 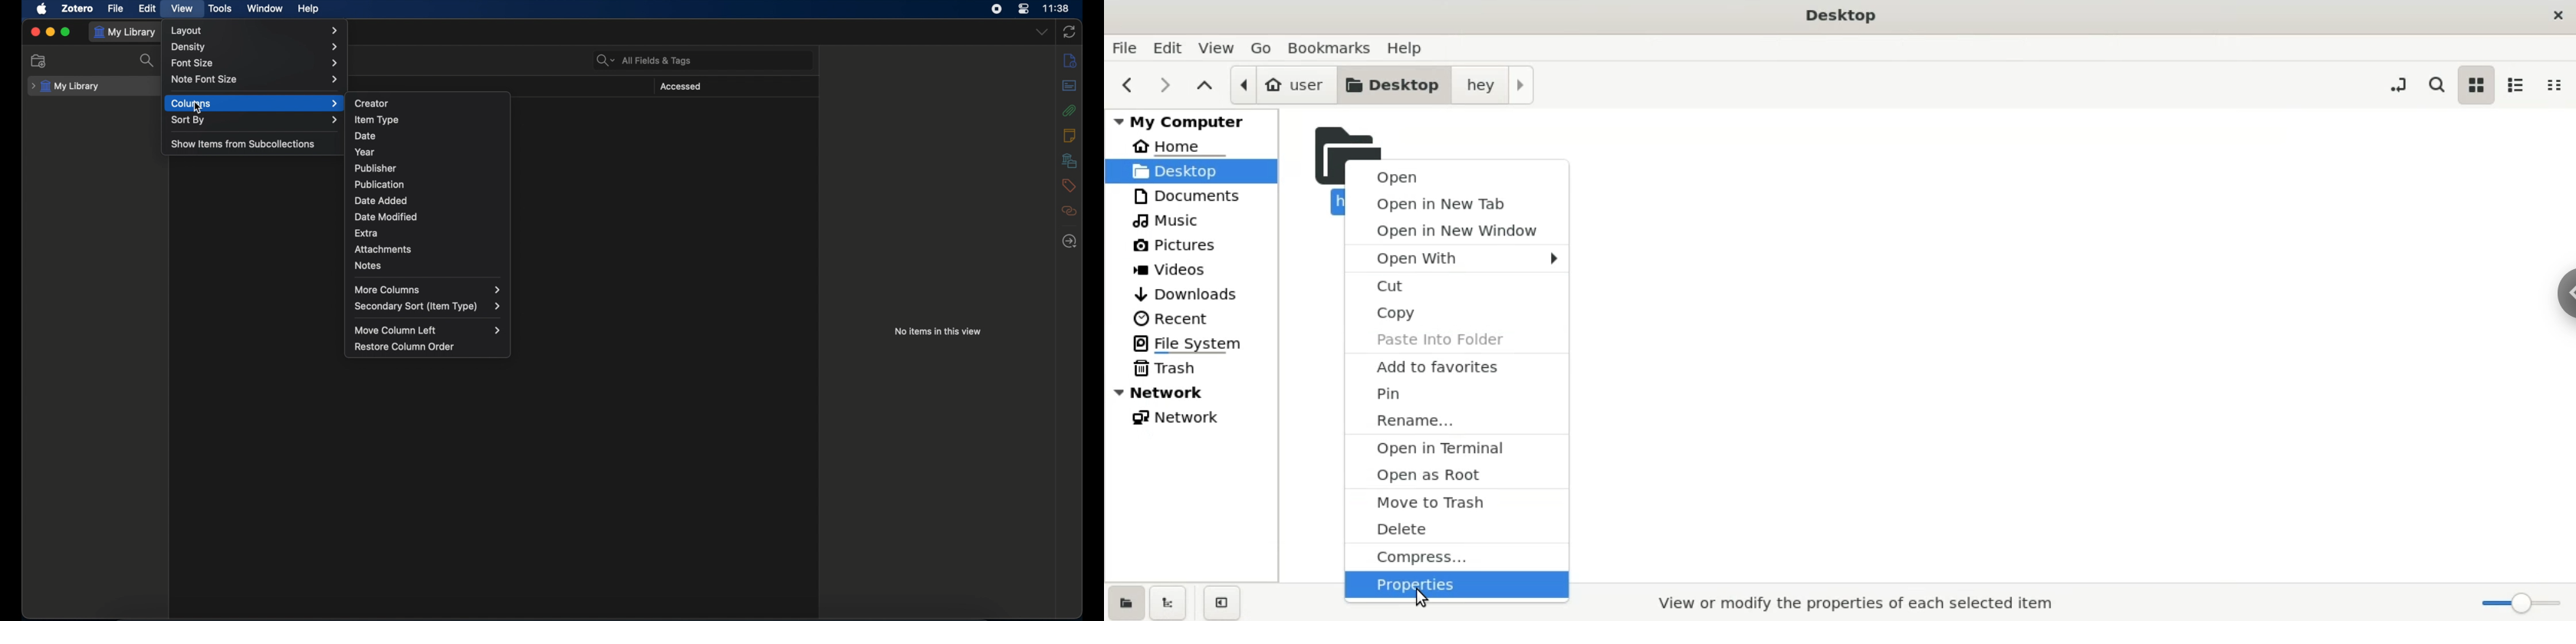 I want to click on compact view, so click(x=2555, y=85).